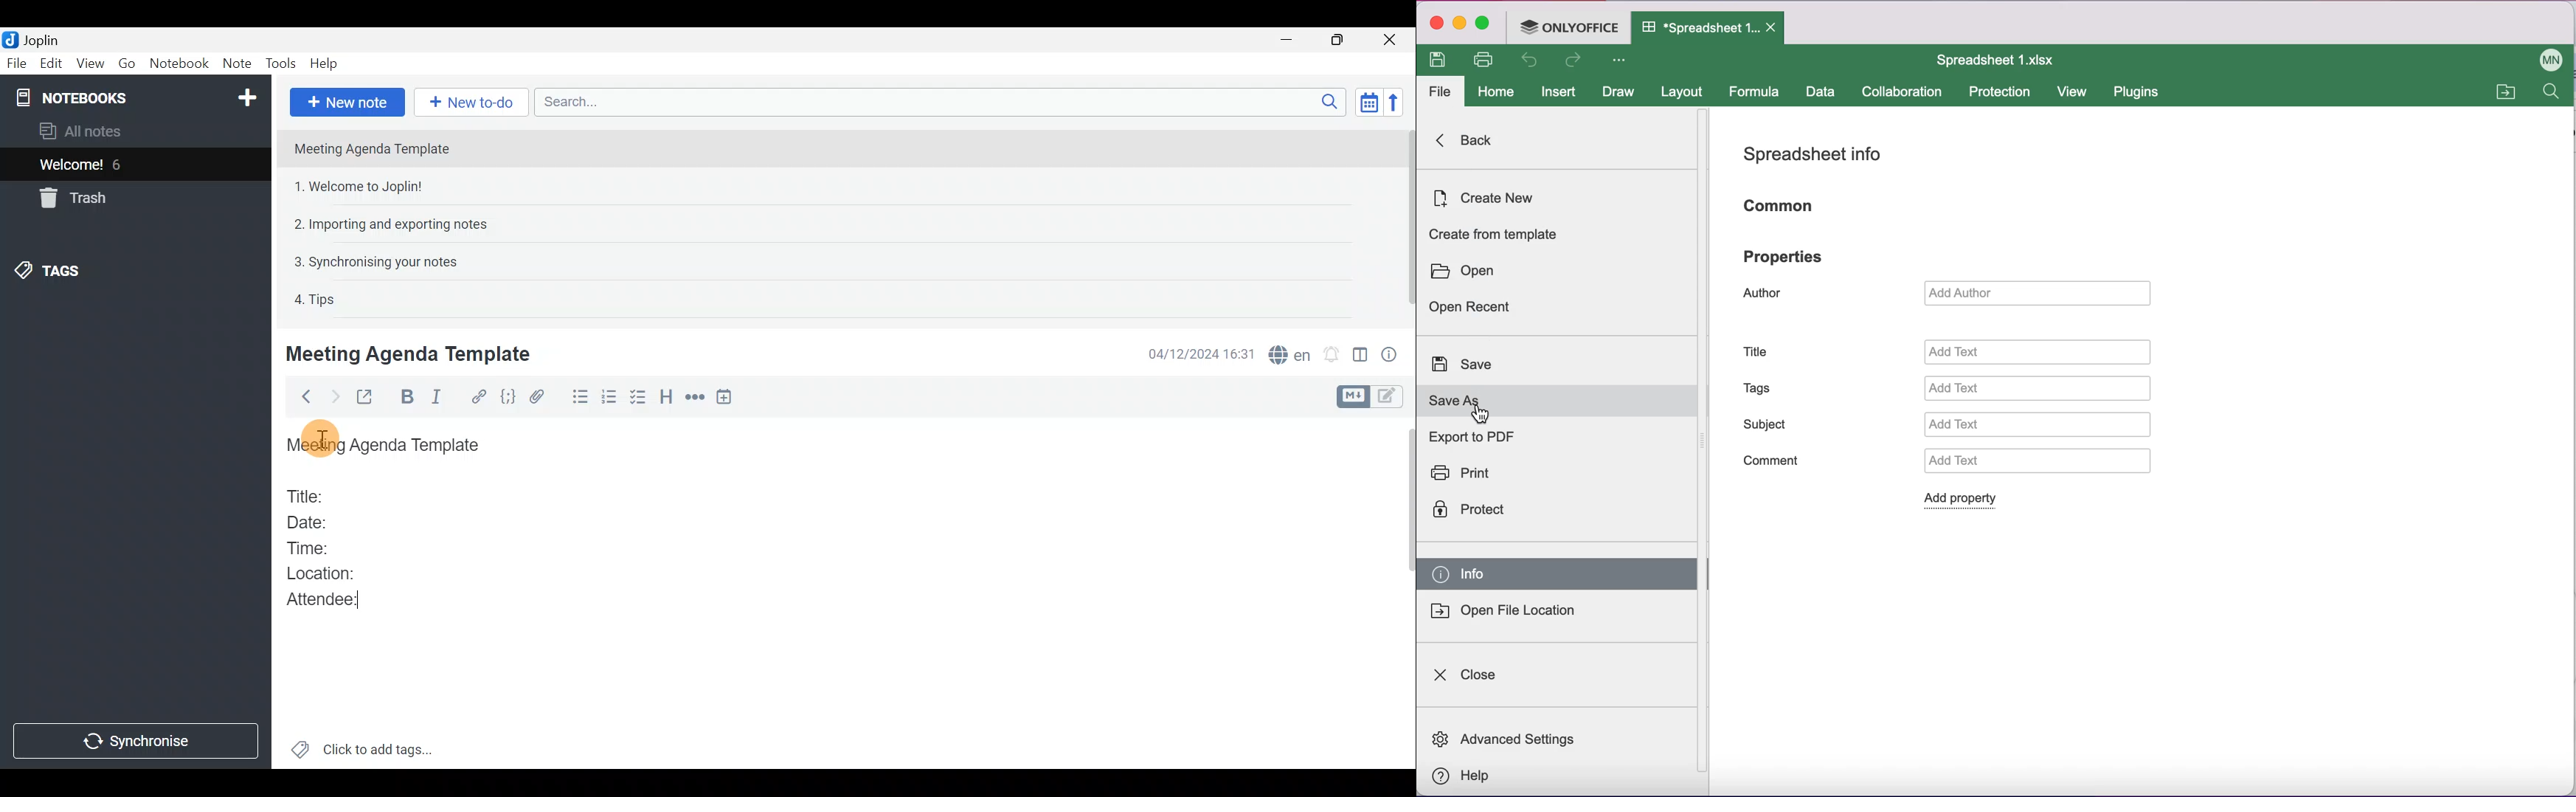 The width and height of the screenshot is (2576, 812). I want to click on Welcome!, so click(72, 166).